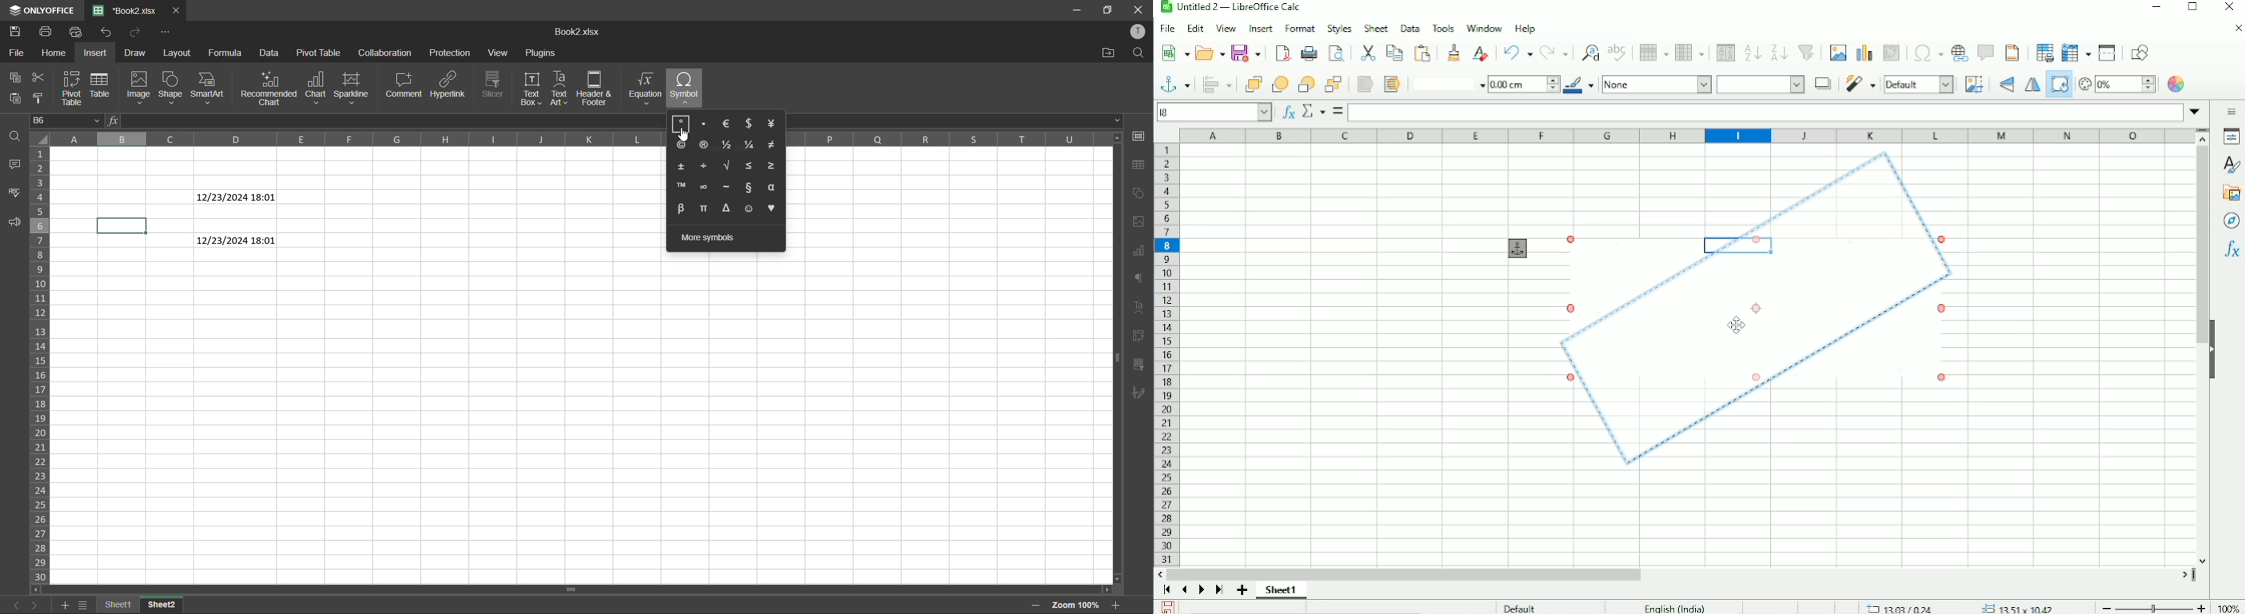 This screenshot has width=2268, height=616. I want to click on cursor, so click(685, 135).